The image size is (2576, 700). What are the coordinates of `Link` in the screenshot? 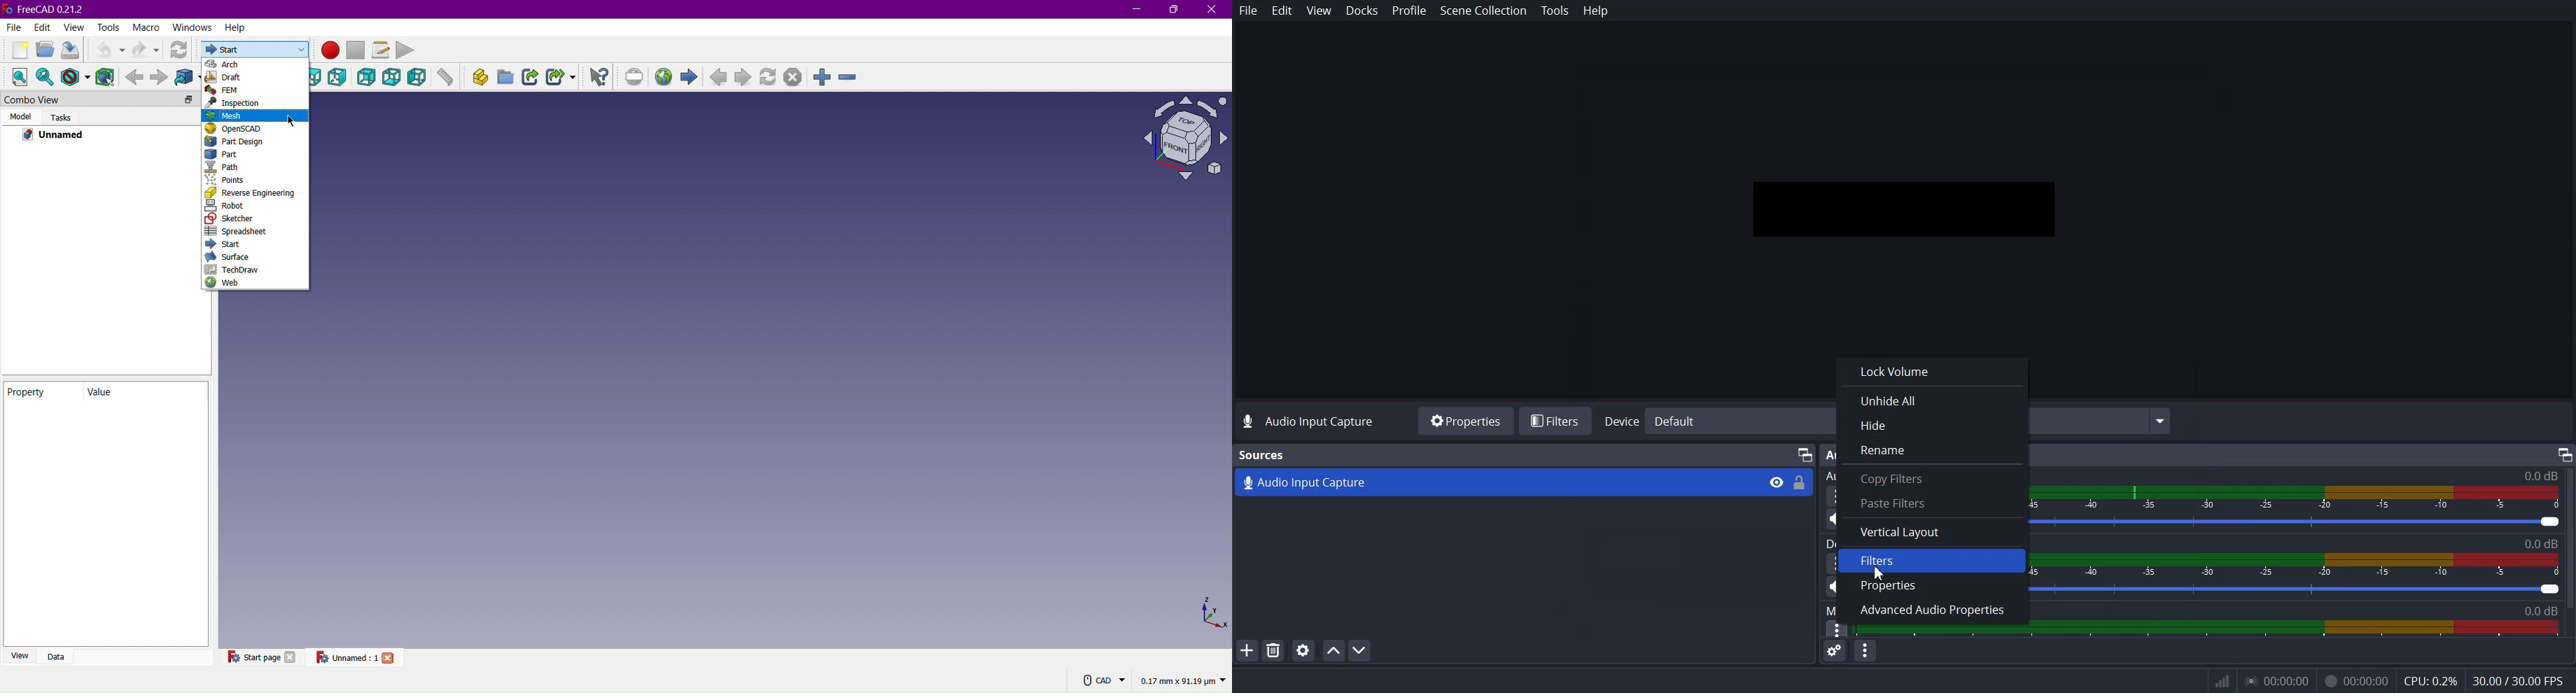 It's located at (532, 78).